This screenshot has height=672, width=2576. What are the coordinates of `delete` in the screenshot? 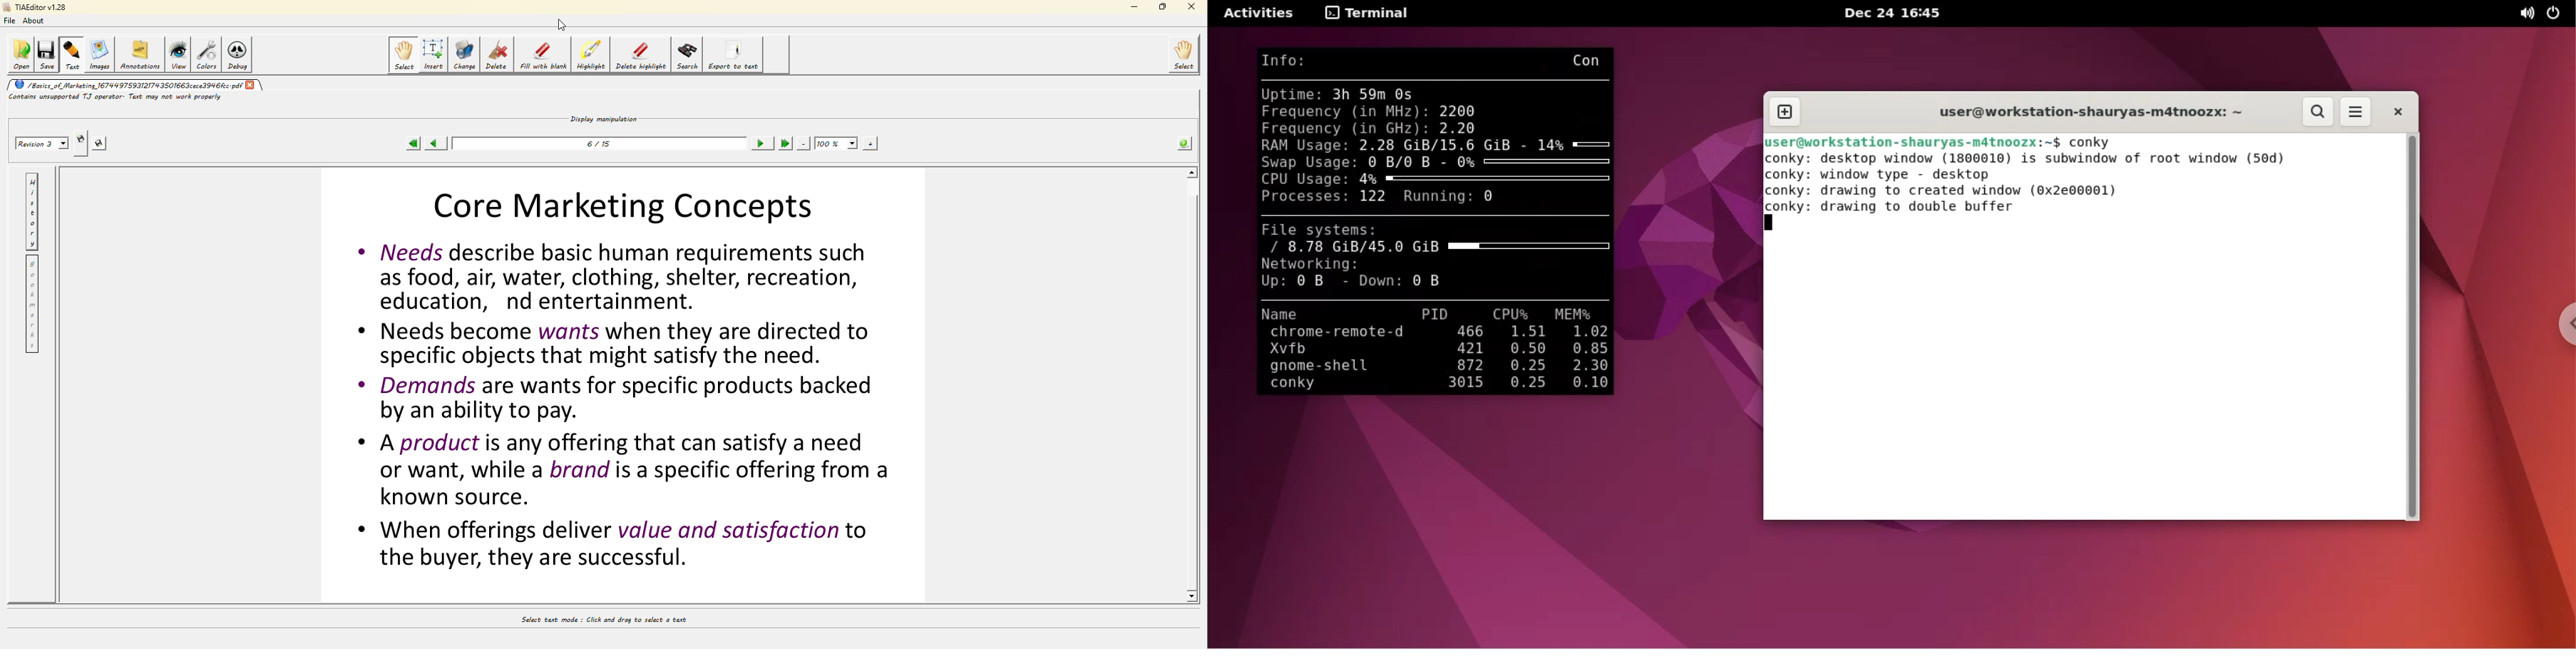 It's located at (499, 53).